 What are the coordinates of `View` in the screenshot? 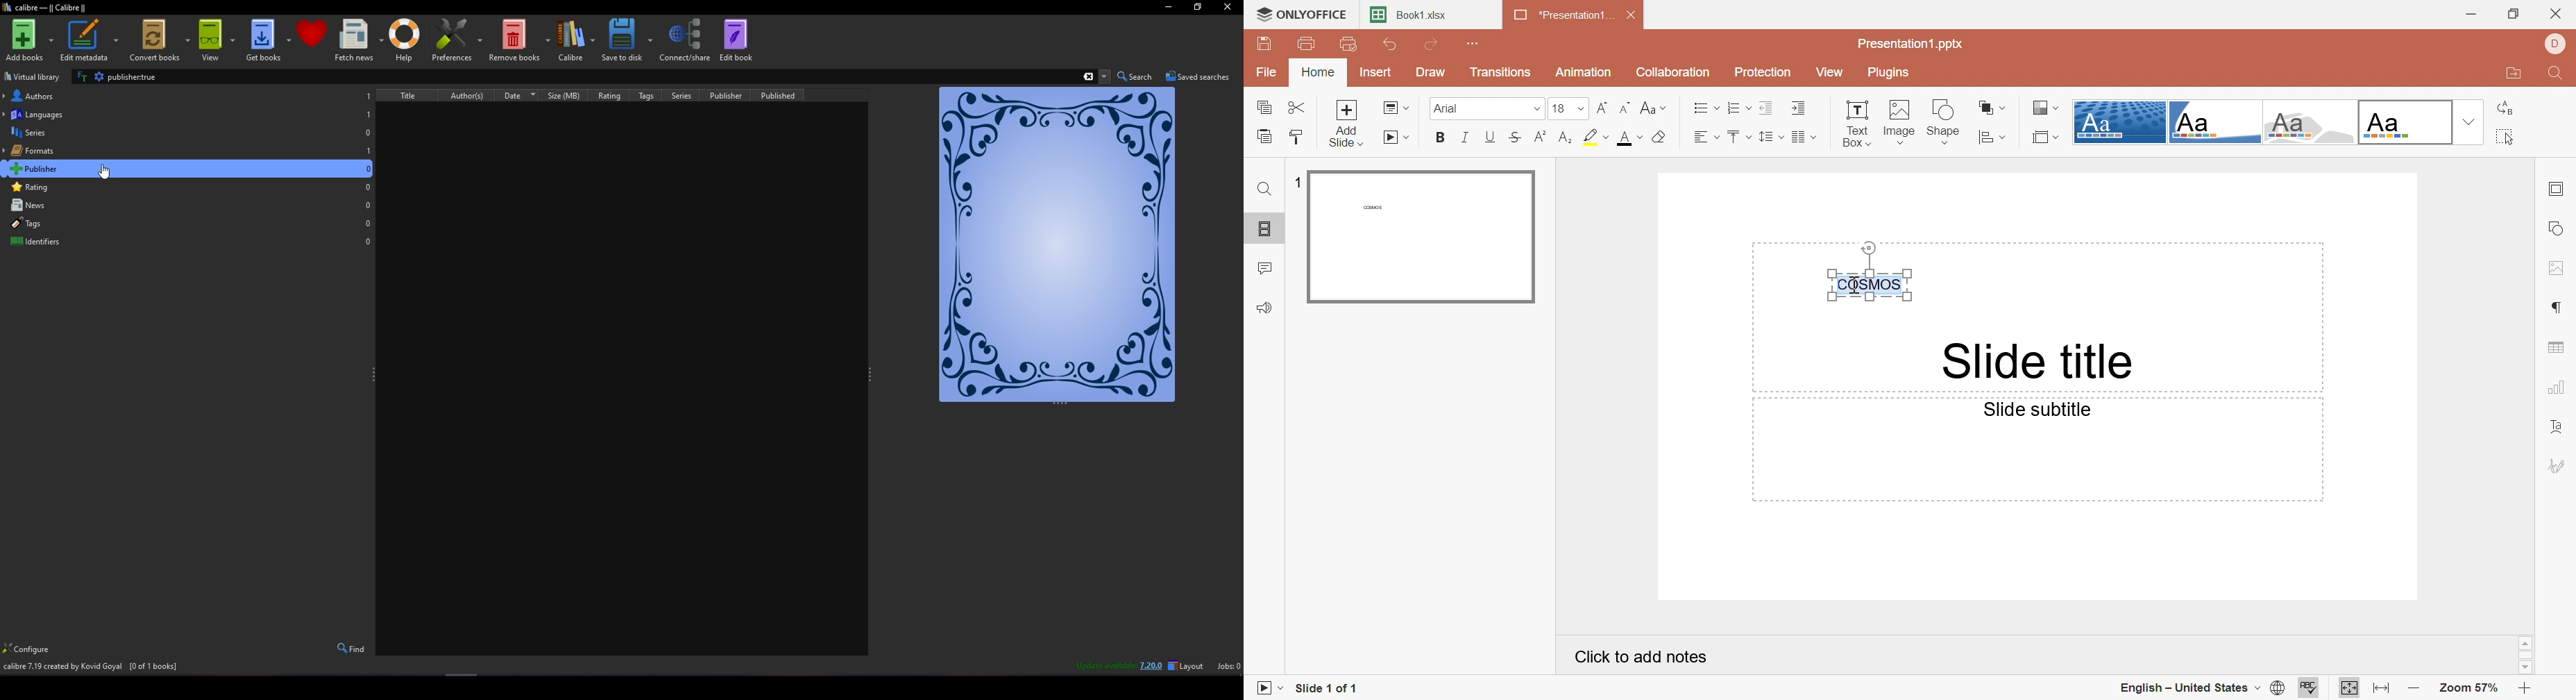 It's located at (216, 40).